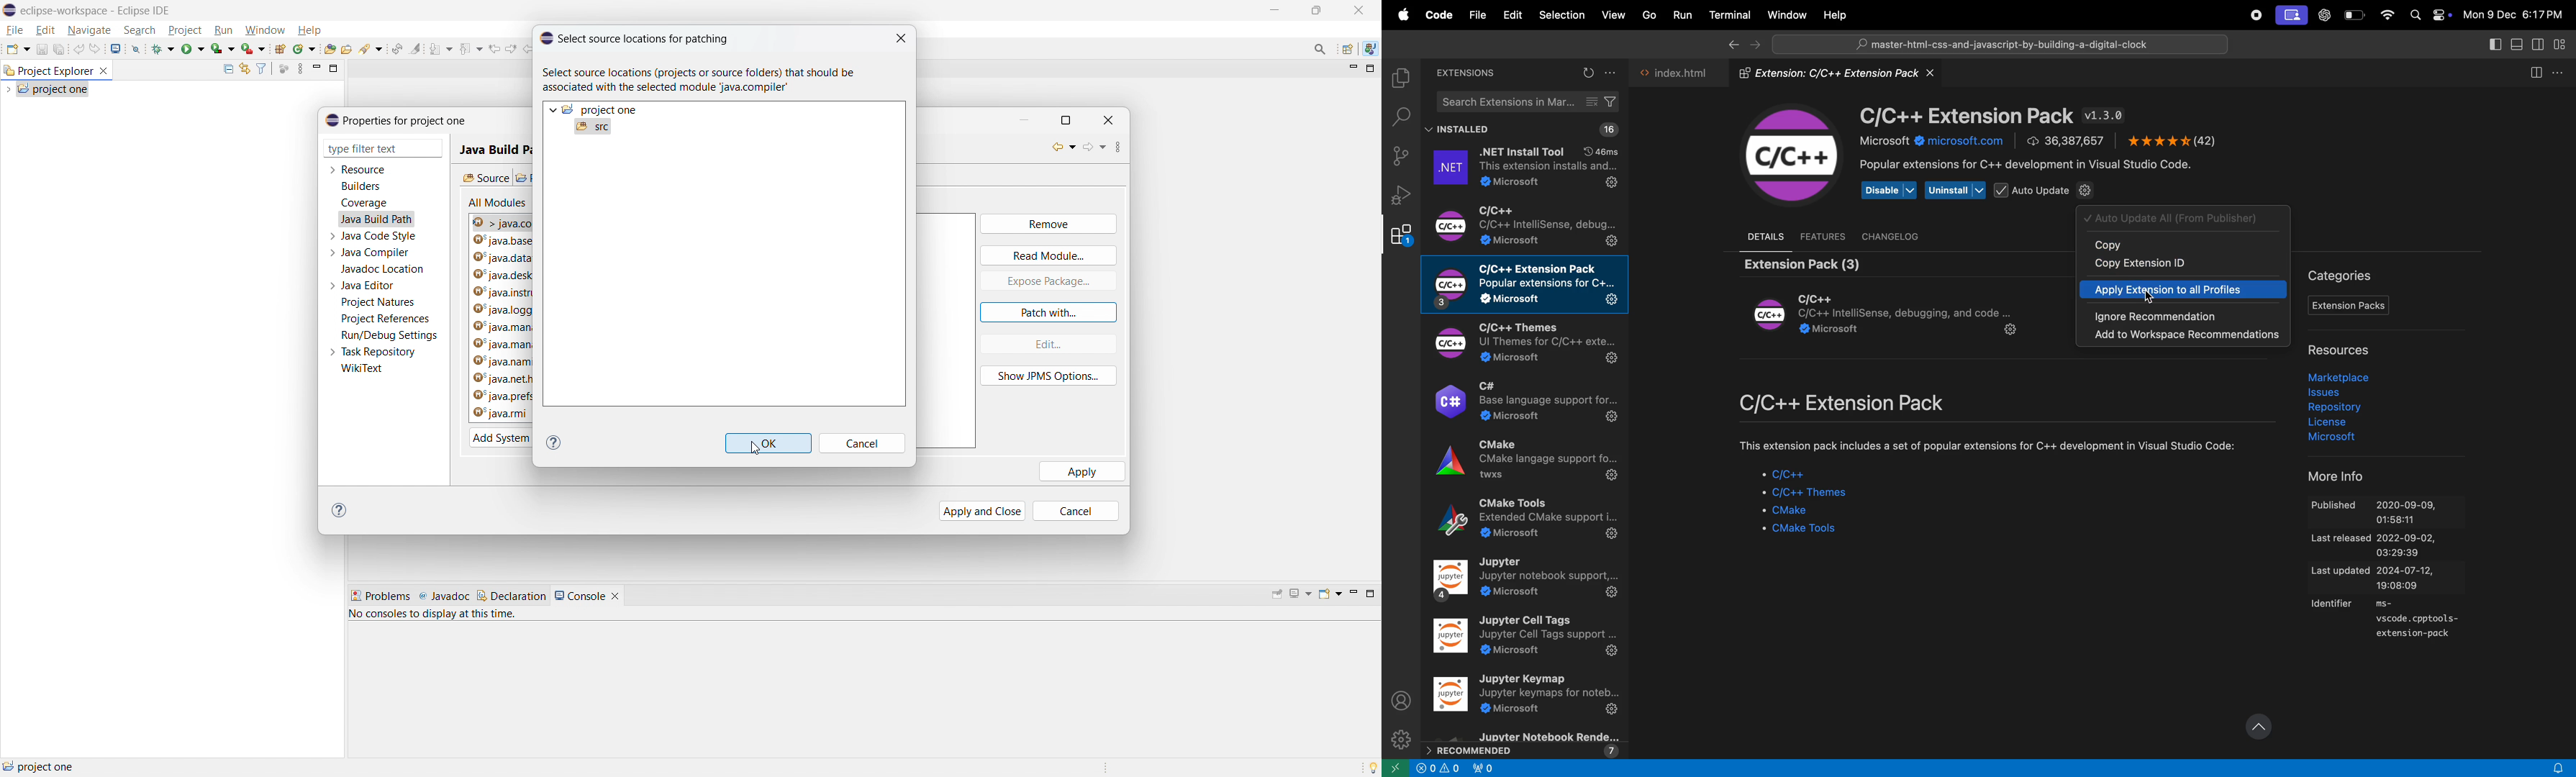  Describe the element at coordinates (2558, 764) in the screenshot. I see `alert` at that location.